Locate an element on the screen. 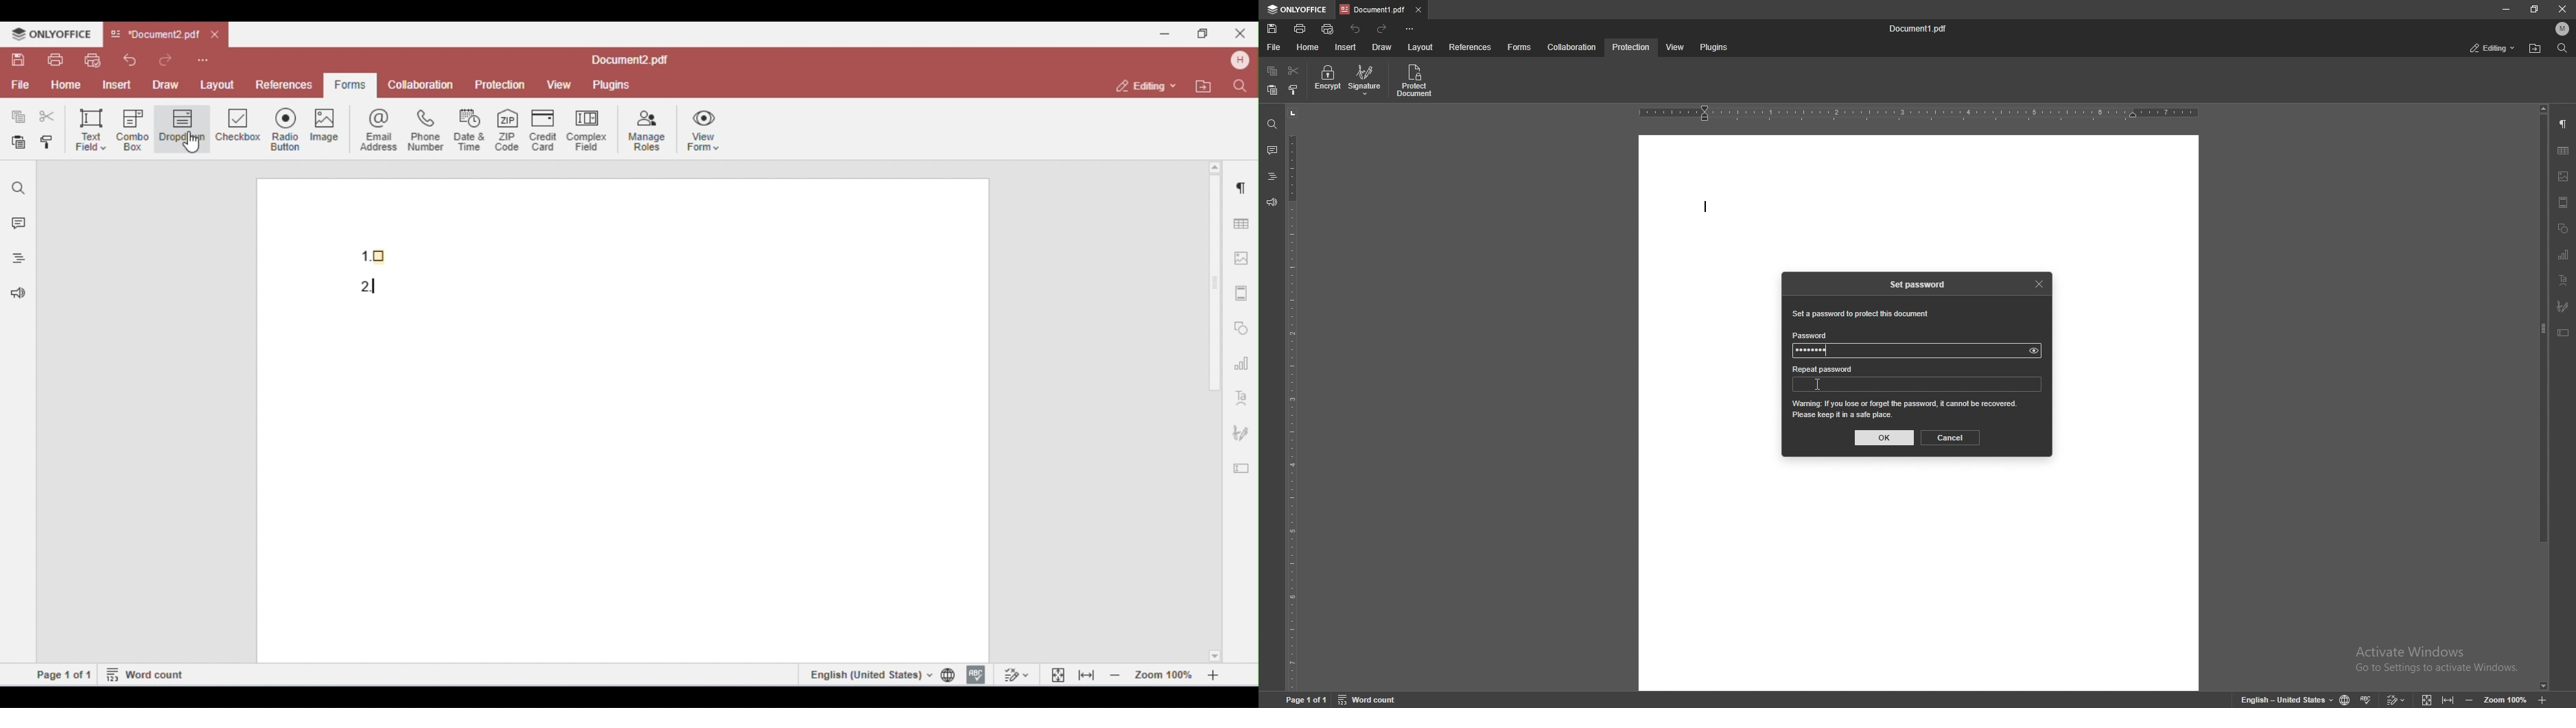 Image resolution: width=2576 pixels, height=728 pixels. protect document is located at coordinates (1414, 81).